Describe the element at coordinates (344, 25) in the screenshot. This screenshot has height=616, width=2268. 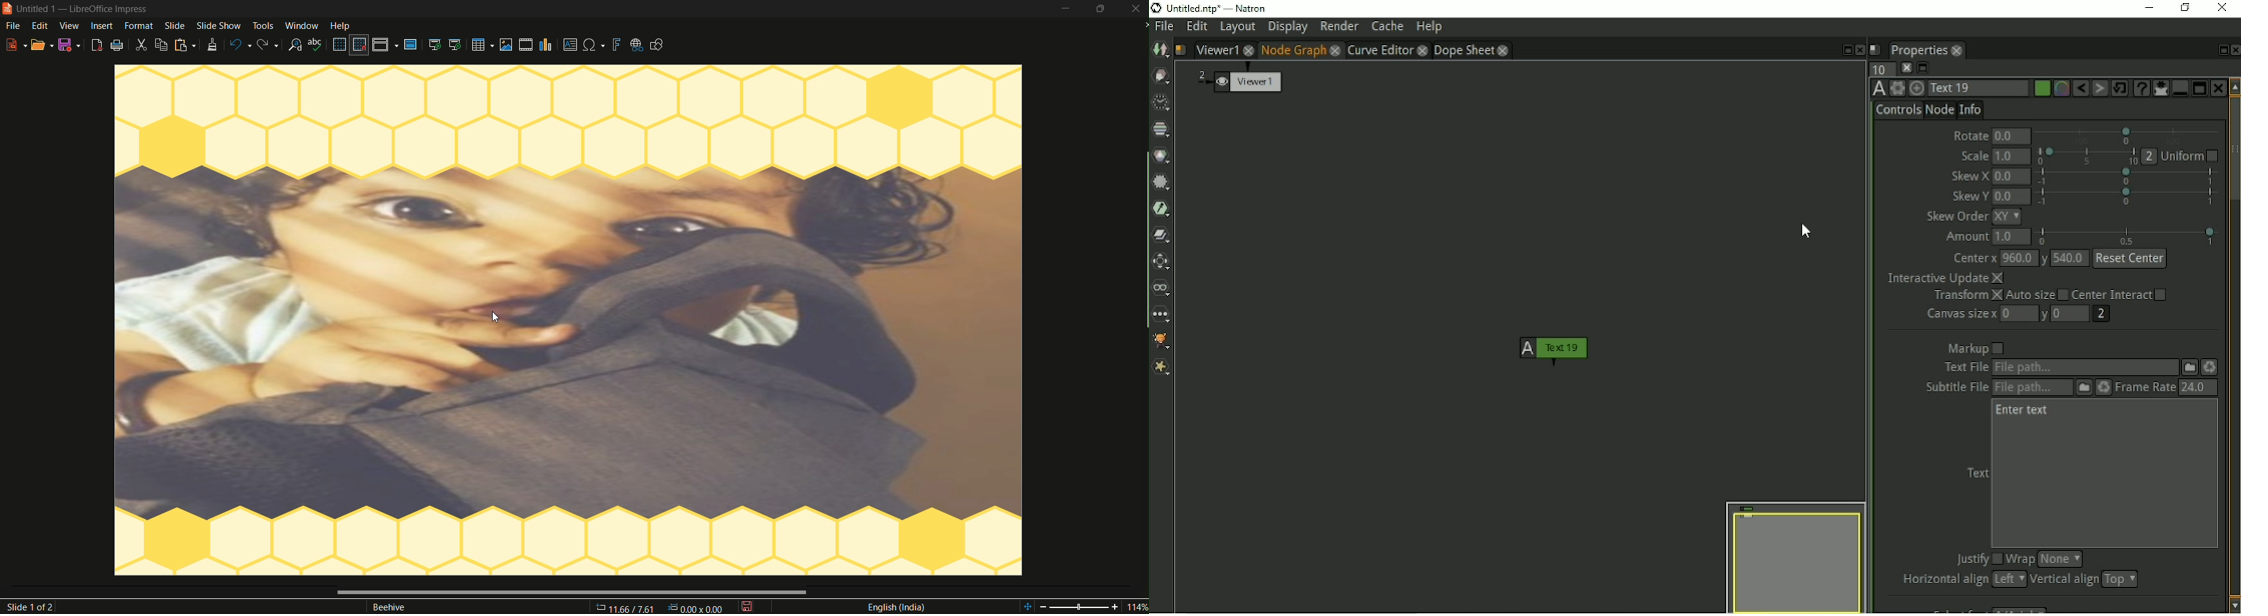
I see `help` at that location.